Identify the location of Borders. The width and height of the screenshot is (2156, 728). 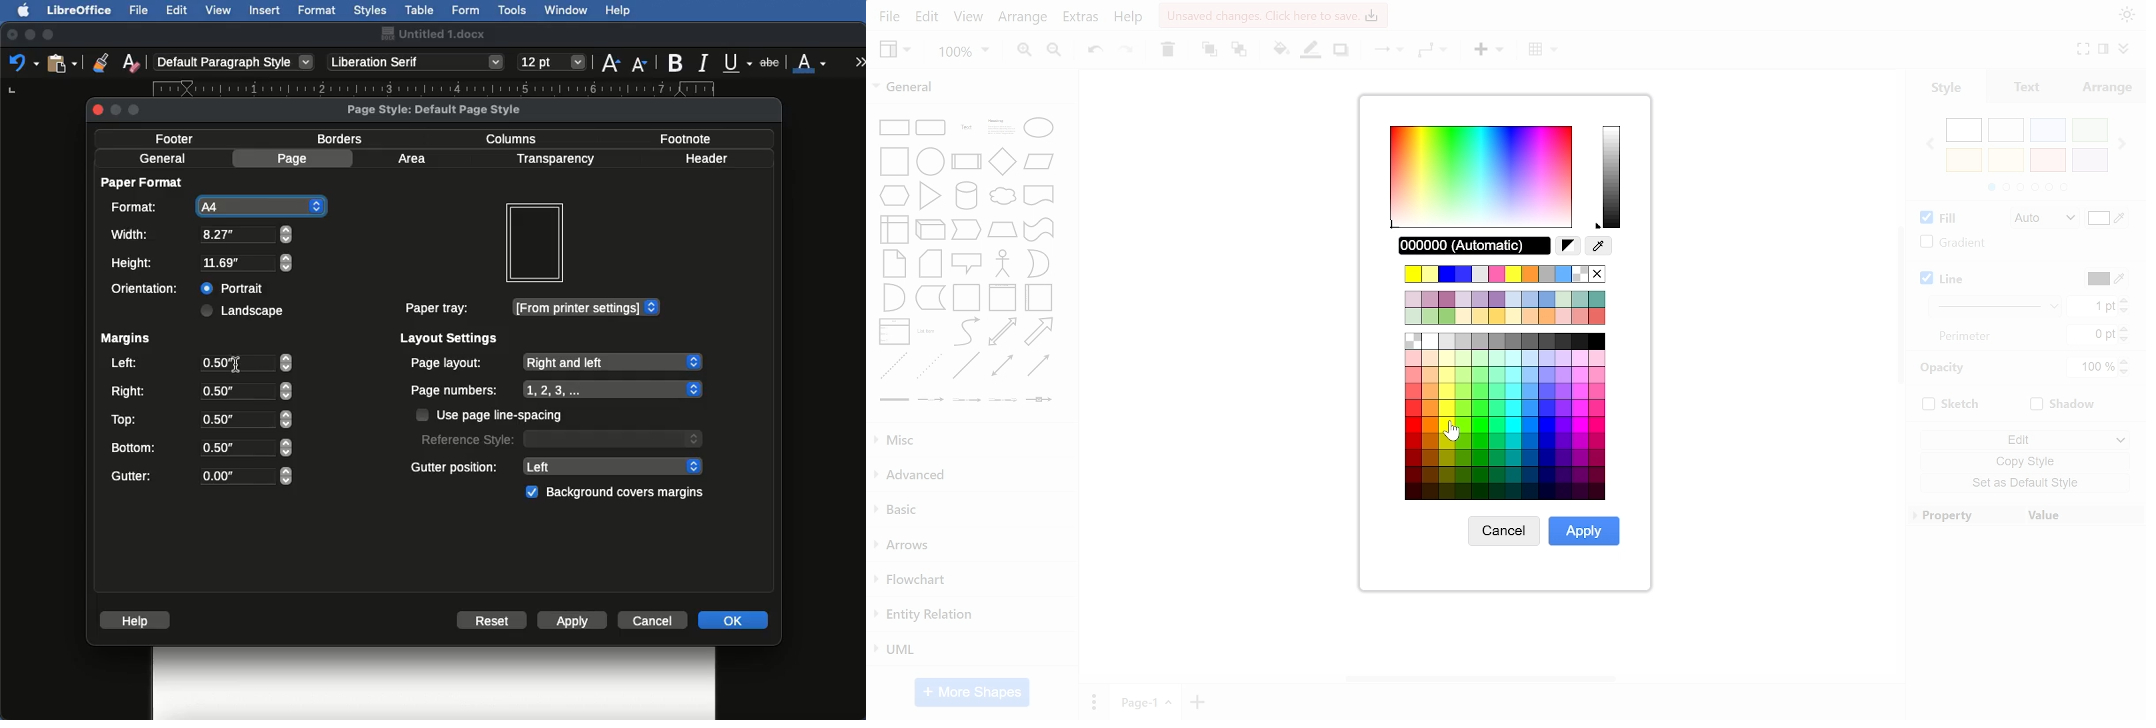
(341, 139).